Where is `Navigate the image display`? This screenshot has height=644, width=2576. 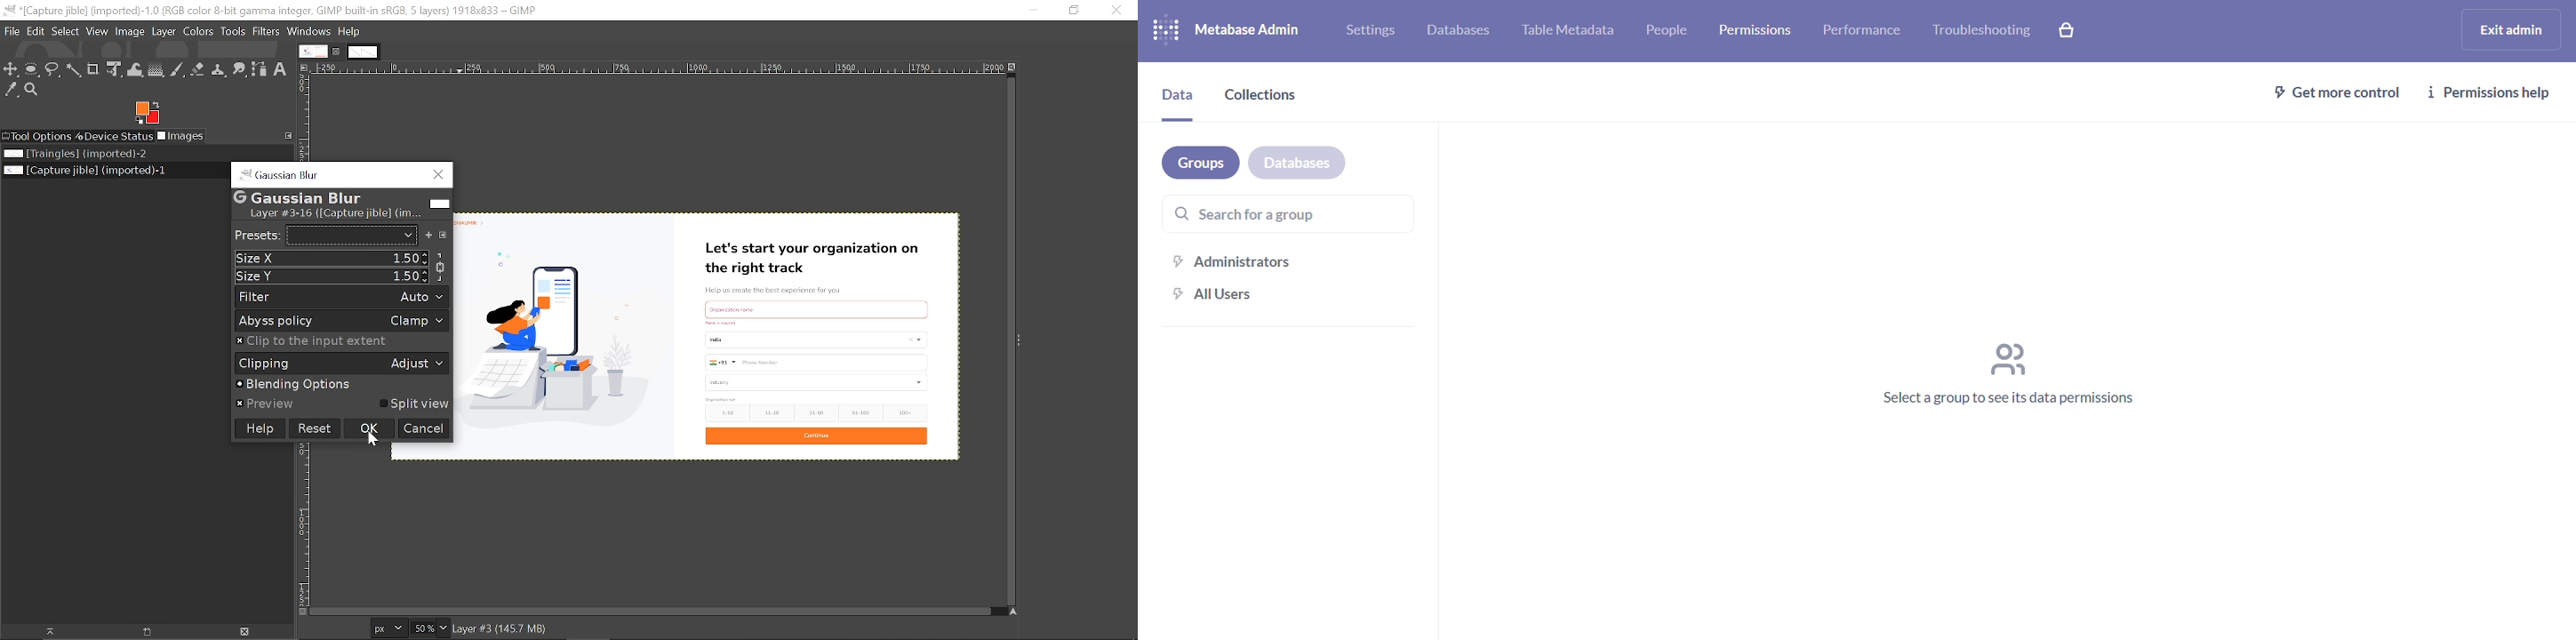
Navigate the image display is located at coordinates (1013, 614).